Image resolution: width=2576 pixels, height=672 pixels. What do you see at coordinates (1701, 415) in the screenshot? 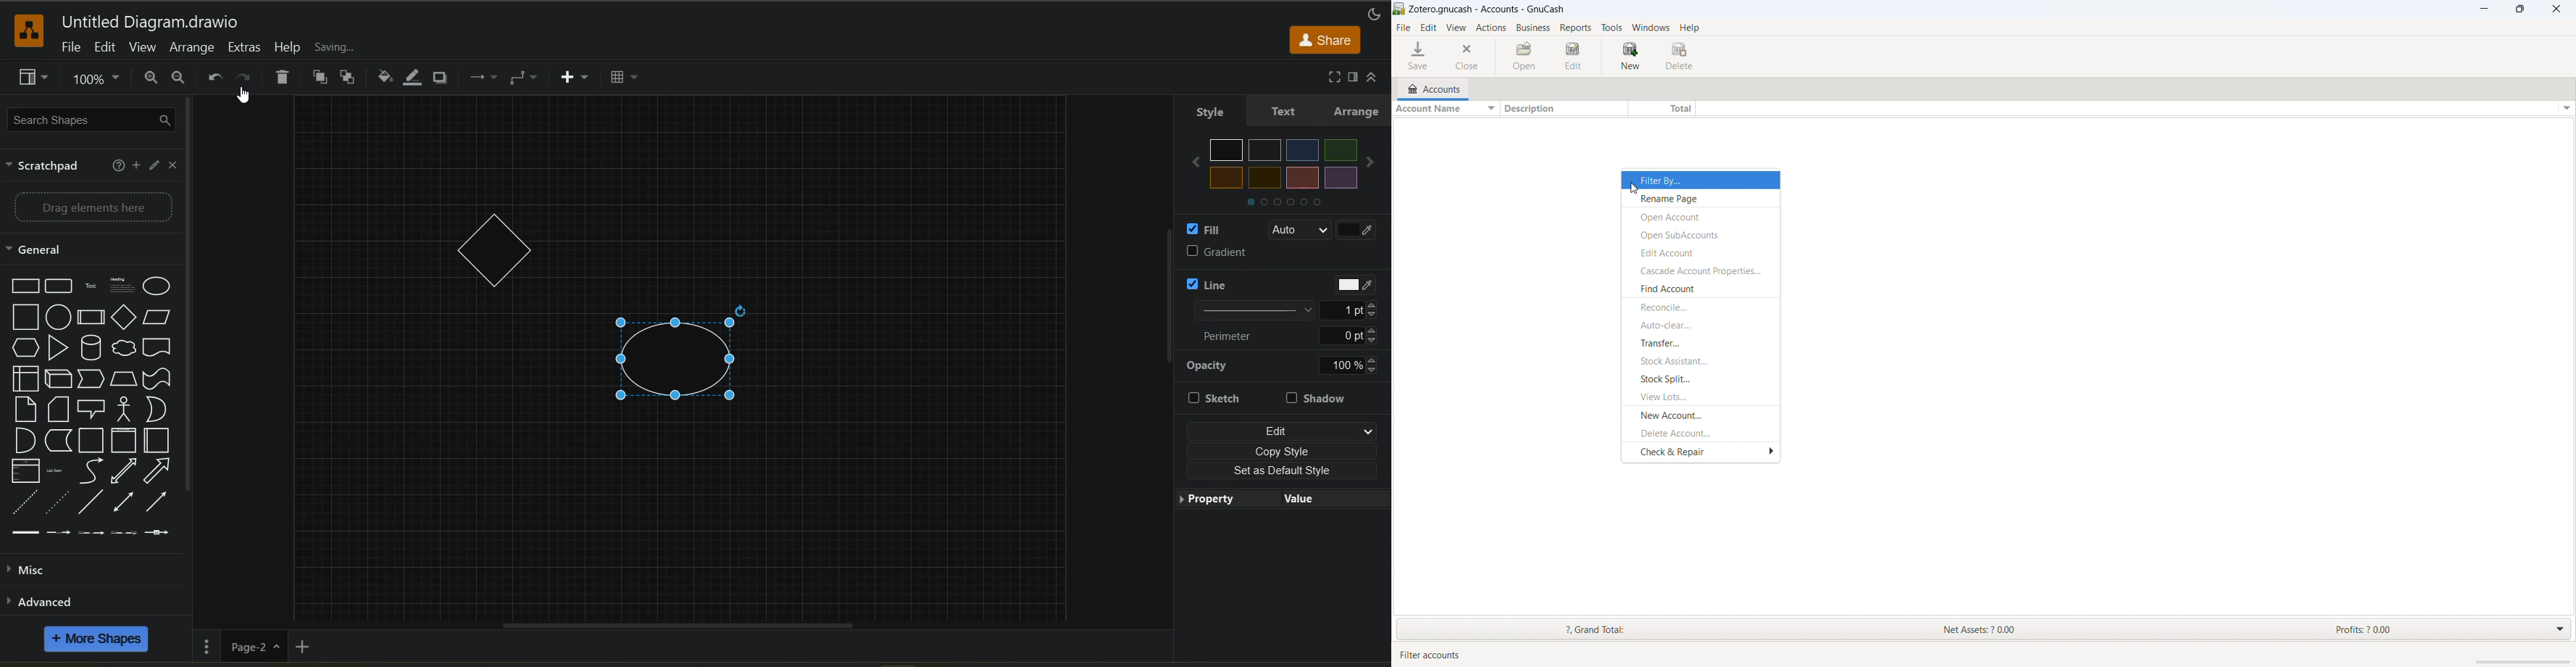
I see `new account` at bounding box center [1701, 415].